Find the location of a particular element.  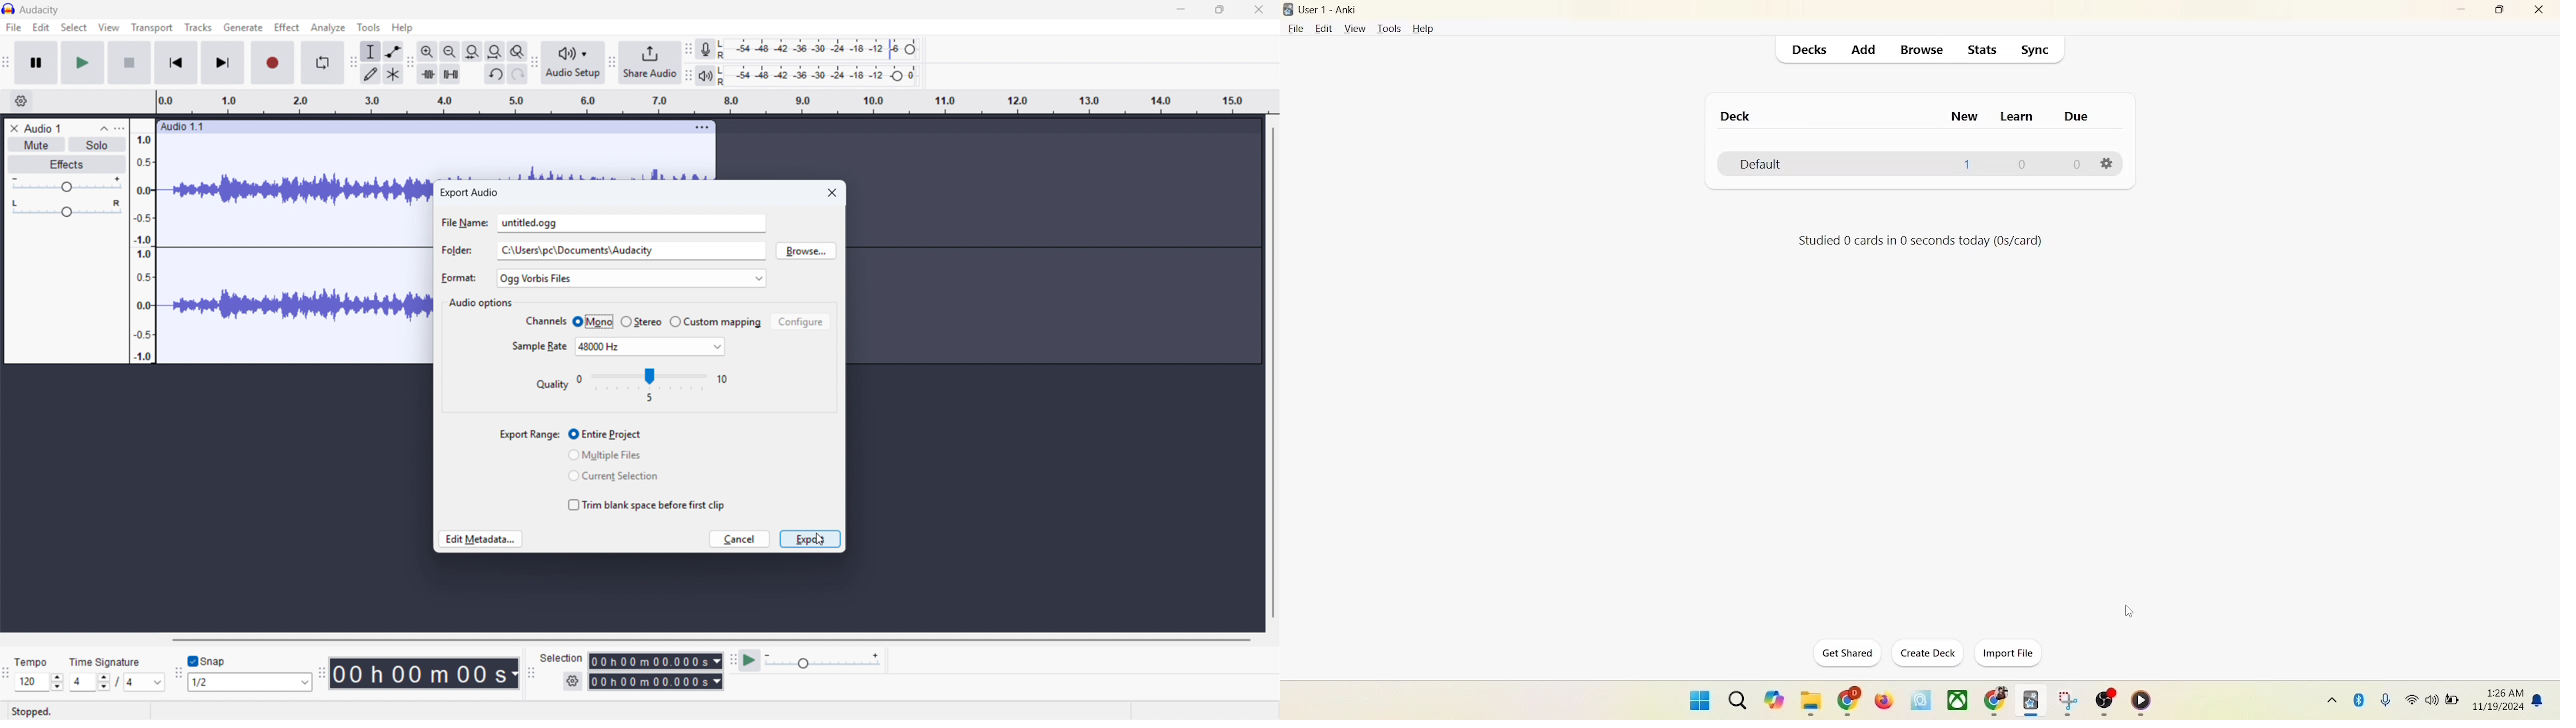

Silence audio selection  is located at coordinates (451, 74).